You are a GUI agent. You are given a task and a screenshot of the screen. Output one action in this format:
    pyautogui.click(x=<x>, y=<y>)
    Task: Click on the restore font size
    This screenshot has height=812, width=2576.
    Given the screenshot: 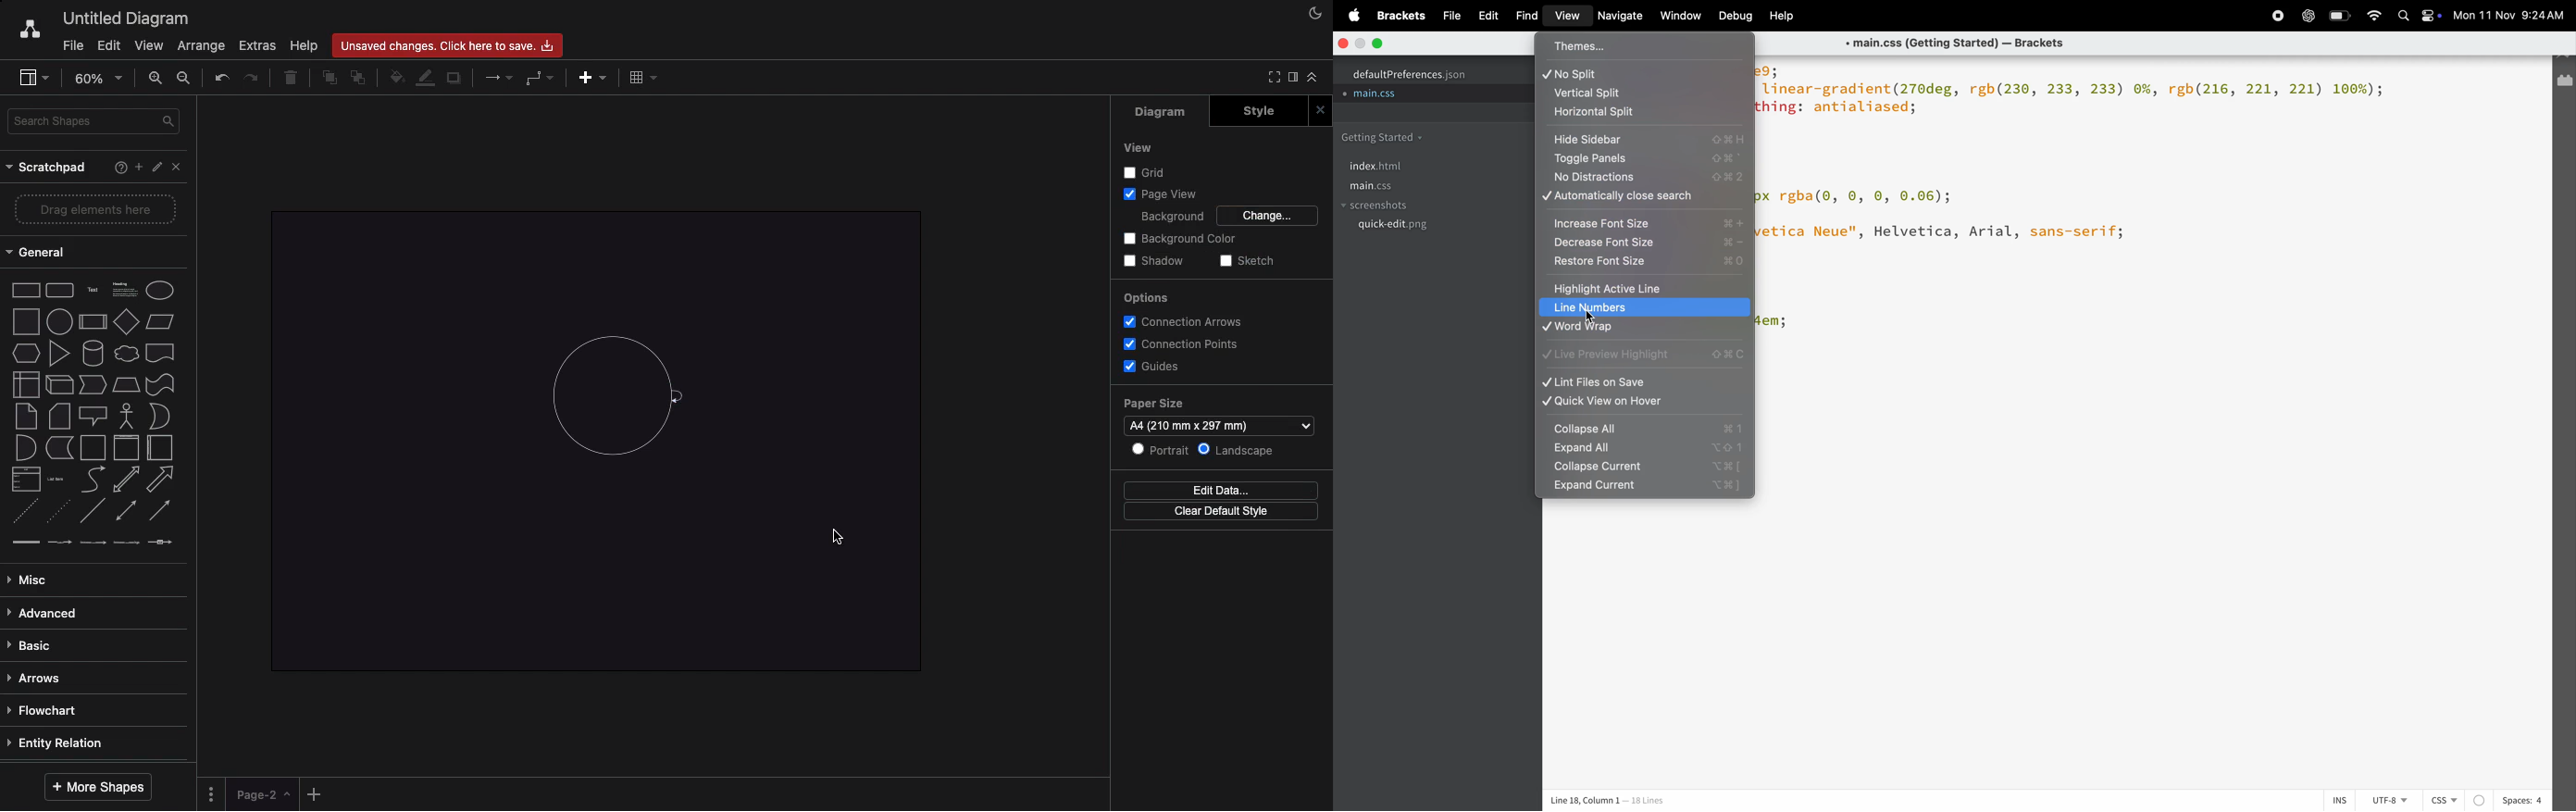 What is the action you would take?
    pyautogui.click(x=1646, y=262)
    